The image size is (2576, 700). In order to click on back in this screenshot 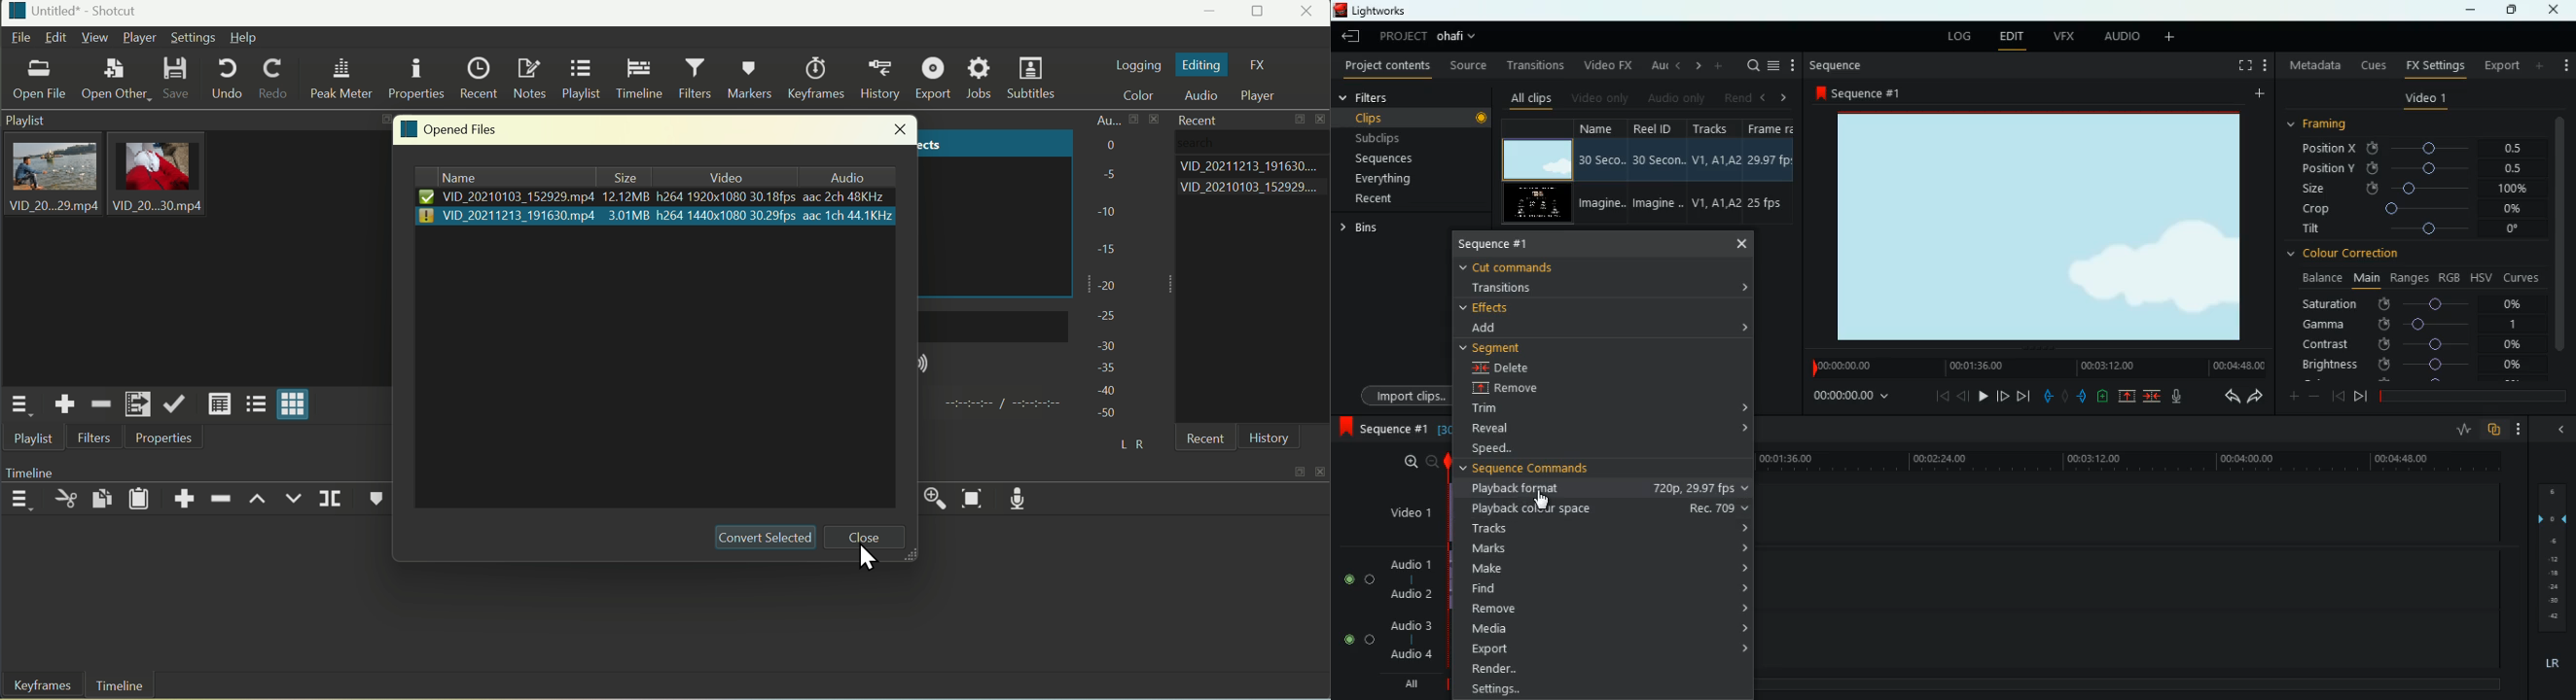, I will do `click(2230, 396)`.